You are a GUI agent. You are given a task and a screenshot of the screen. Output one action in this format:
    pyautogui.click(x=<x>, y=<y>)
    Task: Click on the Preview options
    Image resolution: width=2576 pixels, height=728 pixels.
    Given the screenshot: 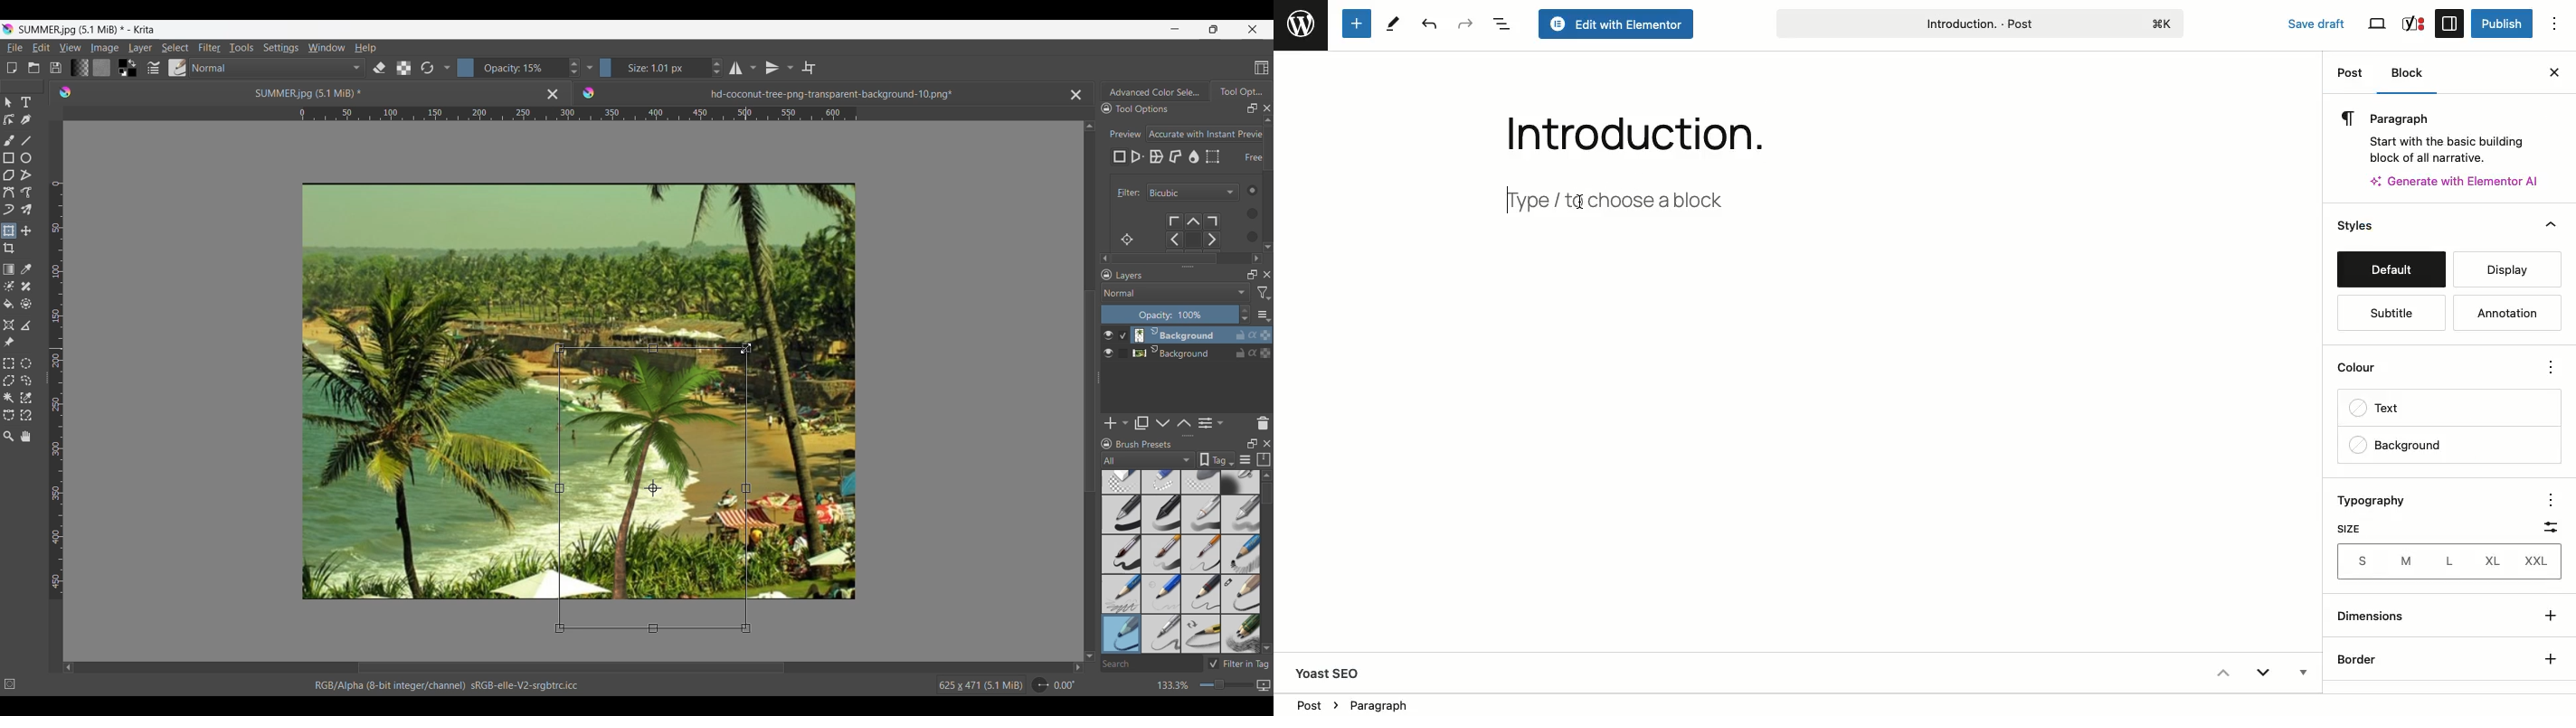 What is the action you would take?
    pyautogui.click(x=1205, y=134)
    